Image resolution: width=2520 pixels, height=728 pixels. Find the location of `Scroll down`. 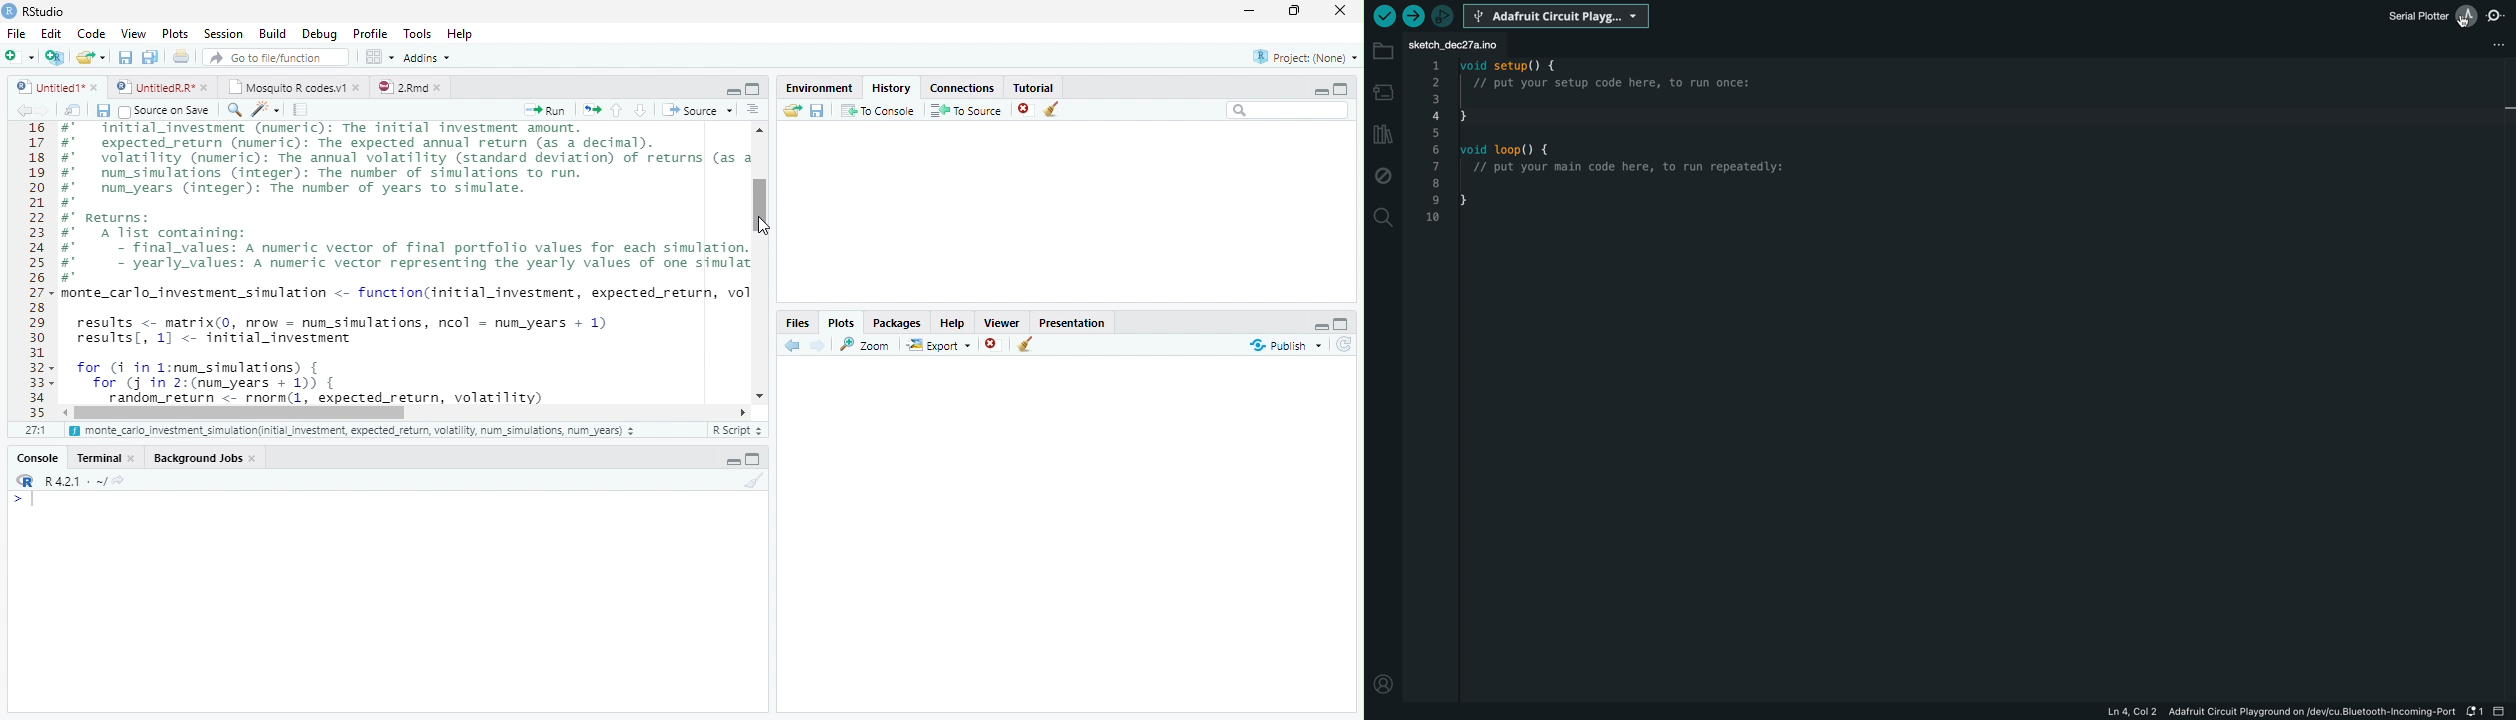

Scroll down is located at coordinates (761, 393).